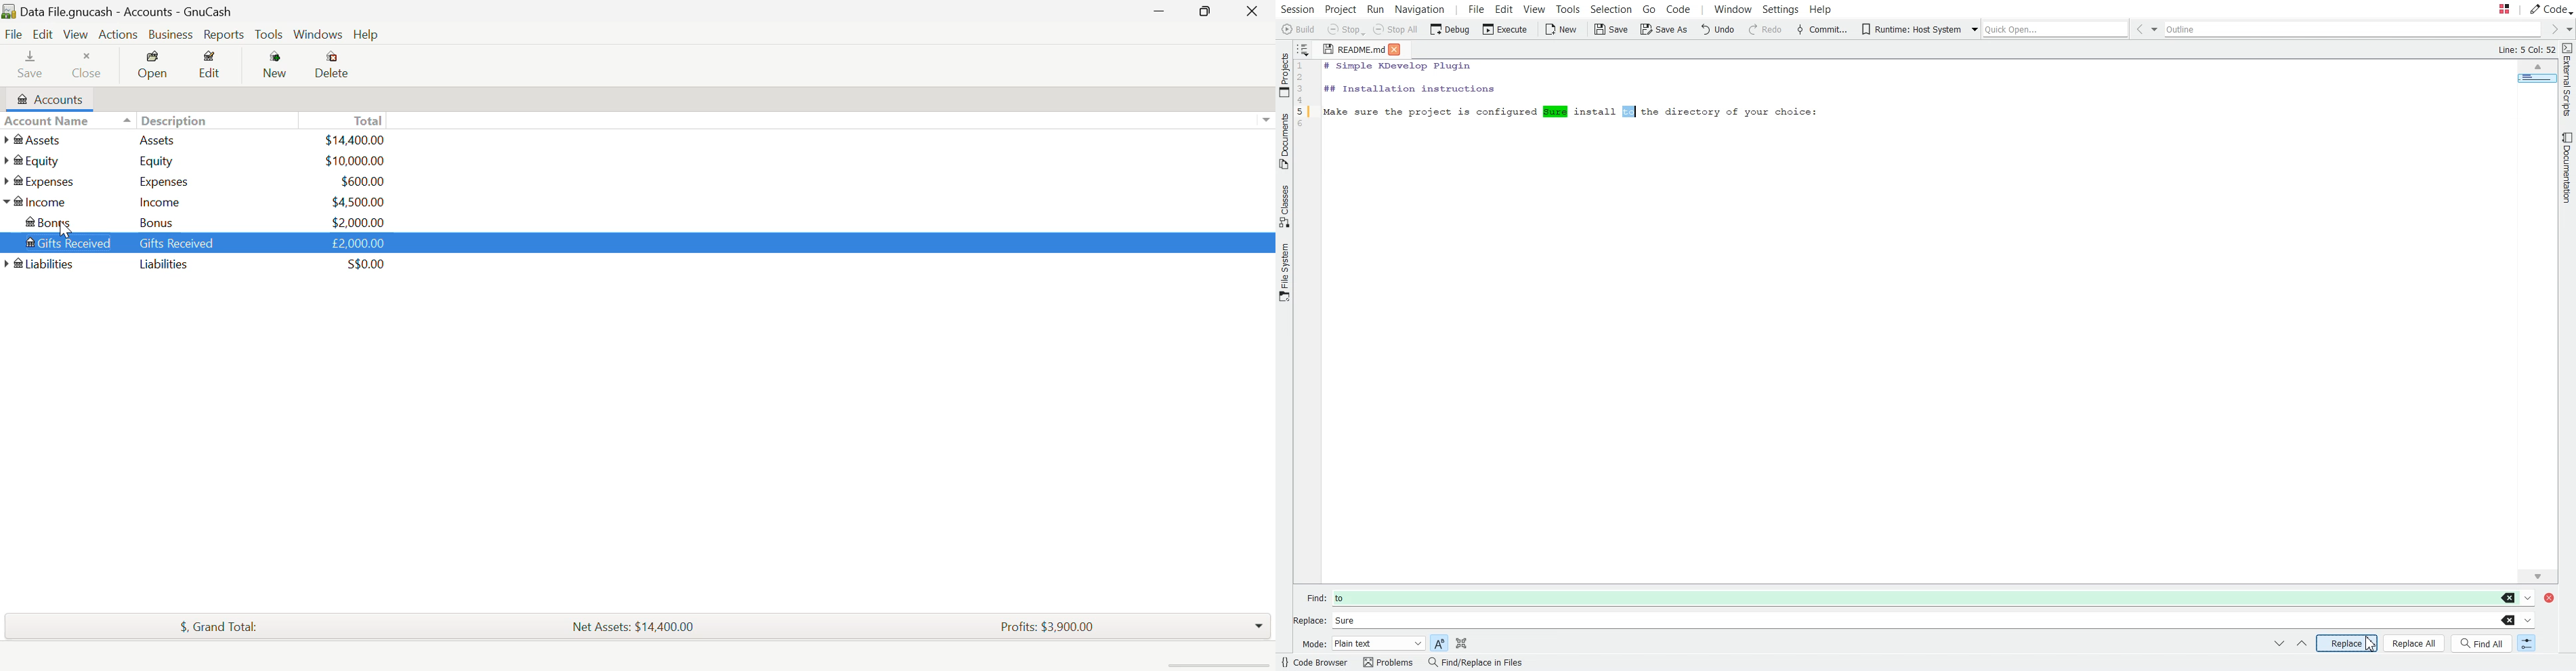  What do you see at coordinates (77, 33) in the screenshot?
I see `View` at bounding box center [77, 33].